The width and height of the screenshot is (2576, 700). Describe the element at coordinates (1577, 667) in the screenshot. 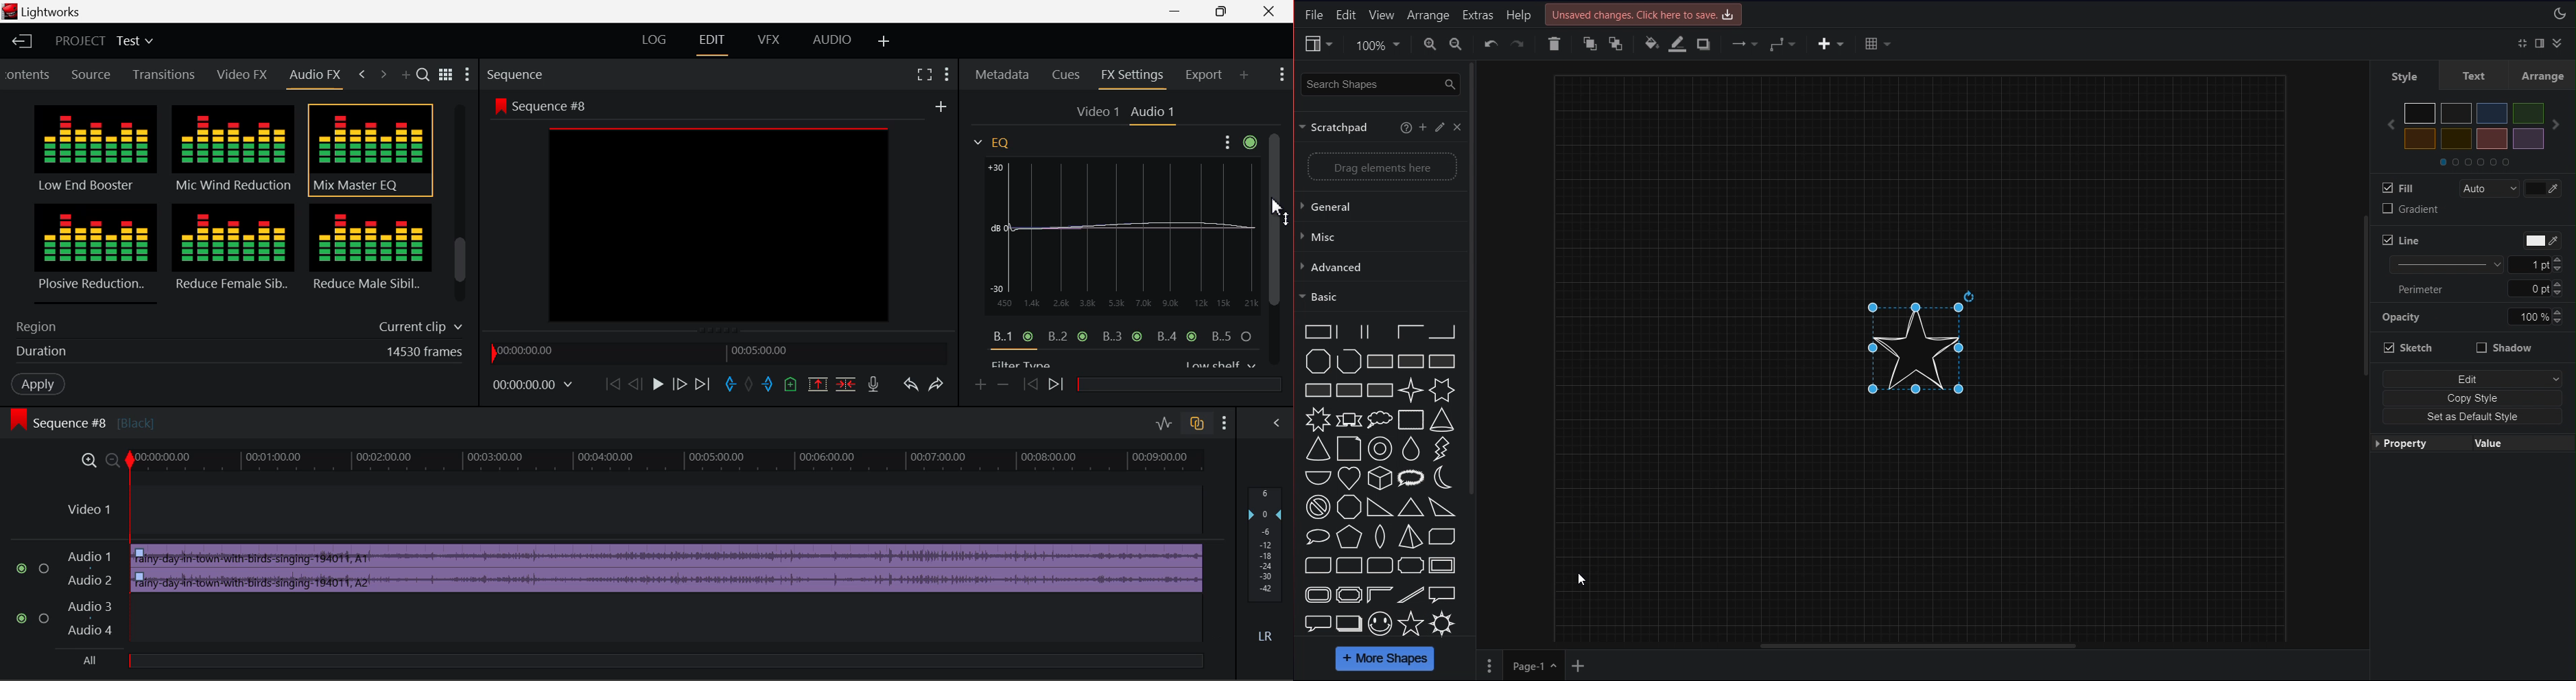

I see `Add Page` at that location.